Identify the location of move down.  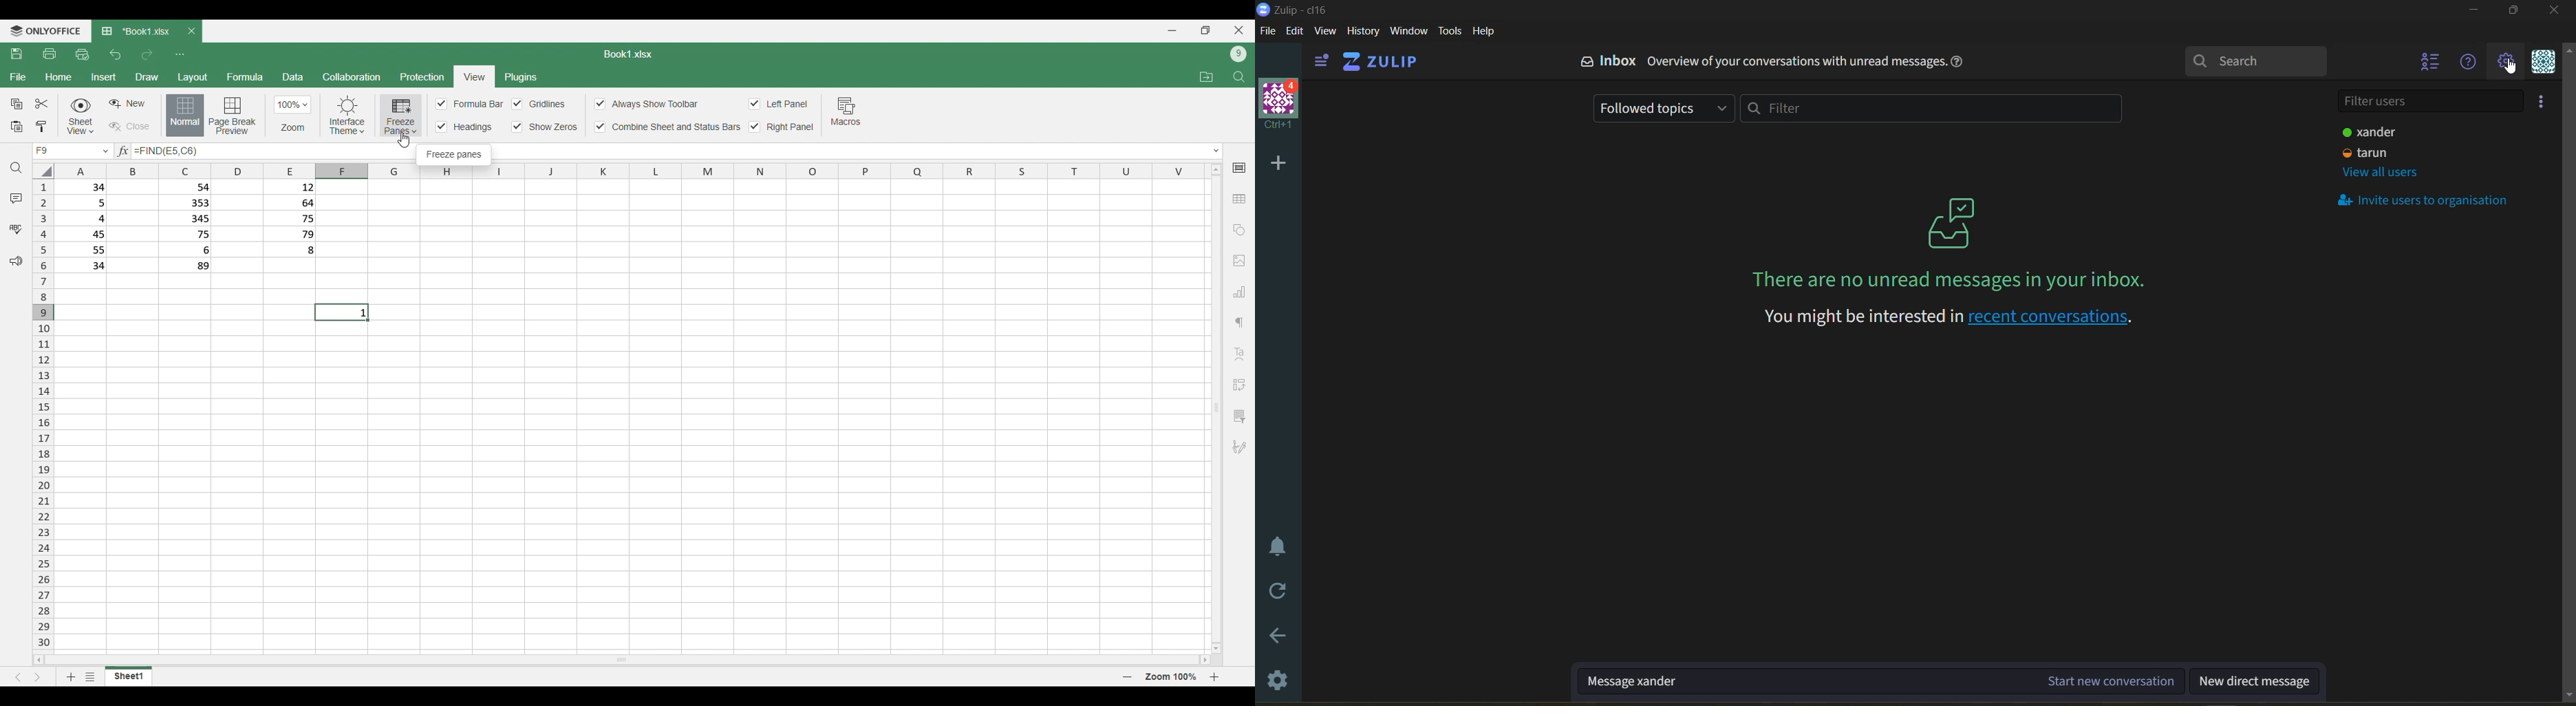
(1217, 648).